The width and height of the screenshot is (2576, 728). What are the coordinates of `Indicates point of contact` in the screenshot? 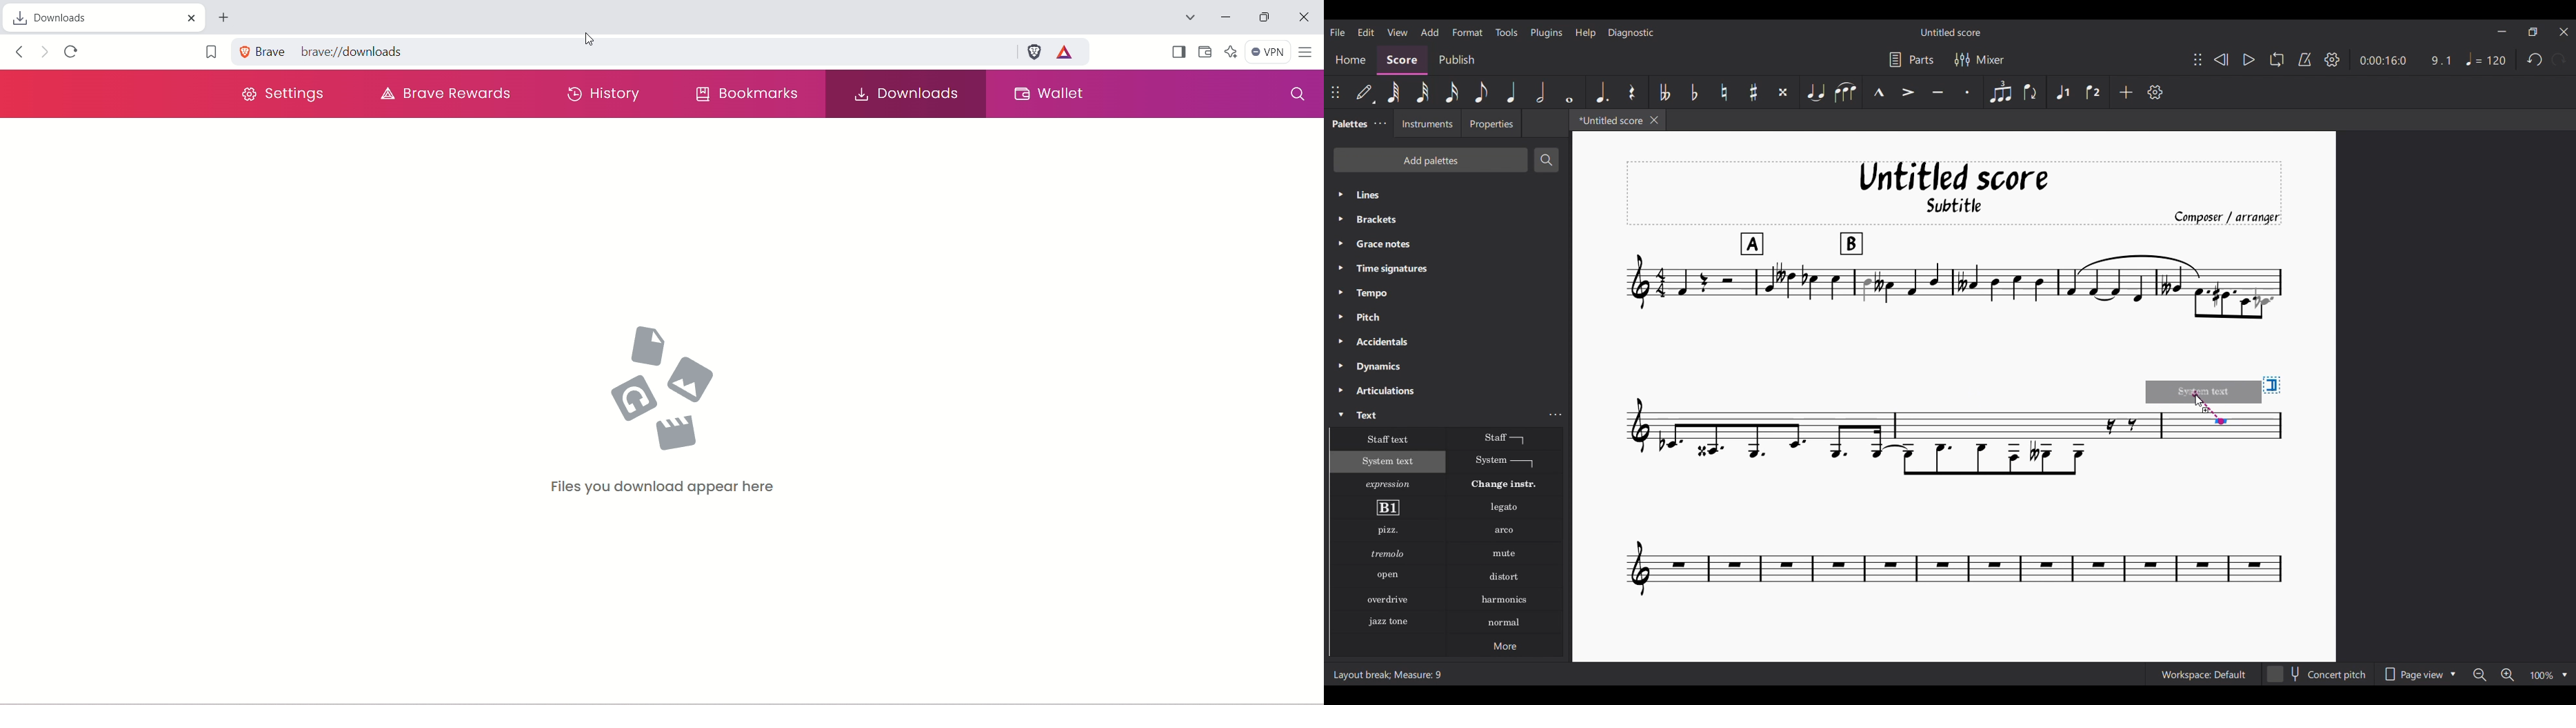 It's located at (2220, 416).